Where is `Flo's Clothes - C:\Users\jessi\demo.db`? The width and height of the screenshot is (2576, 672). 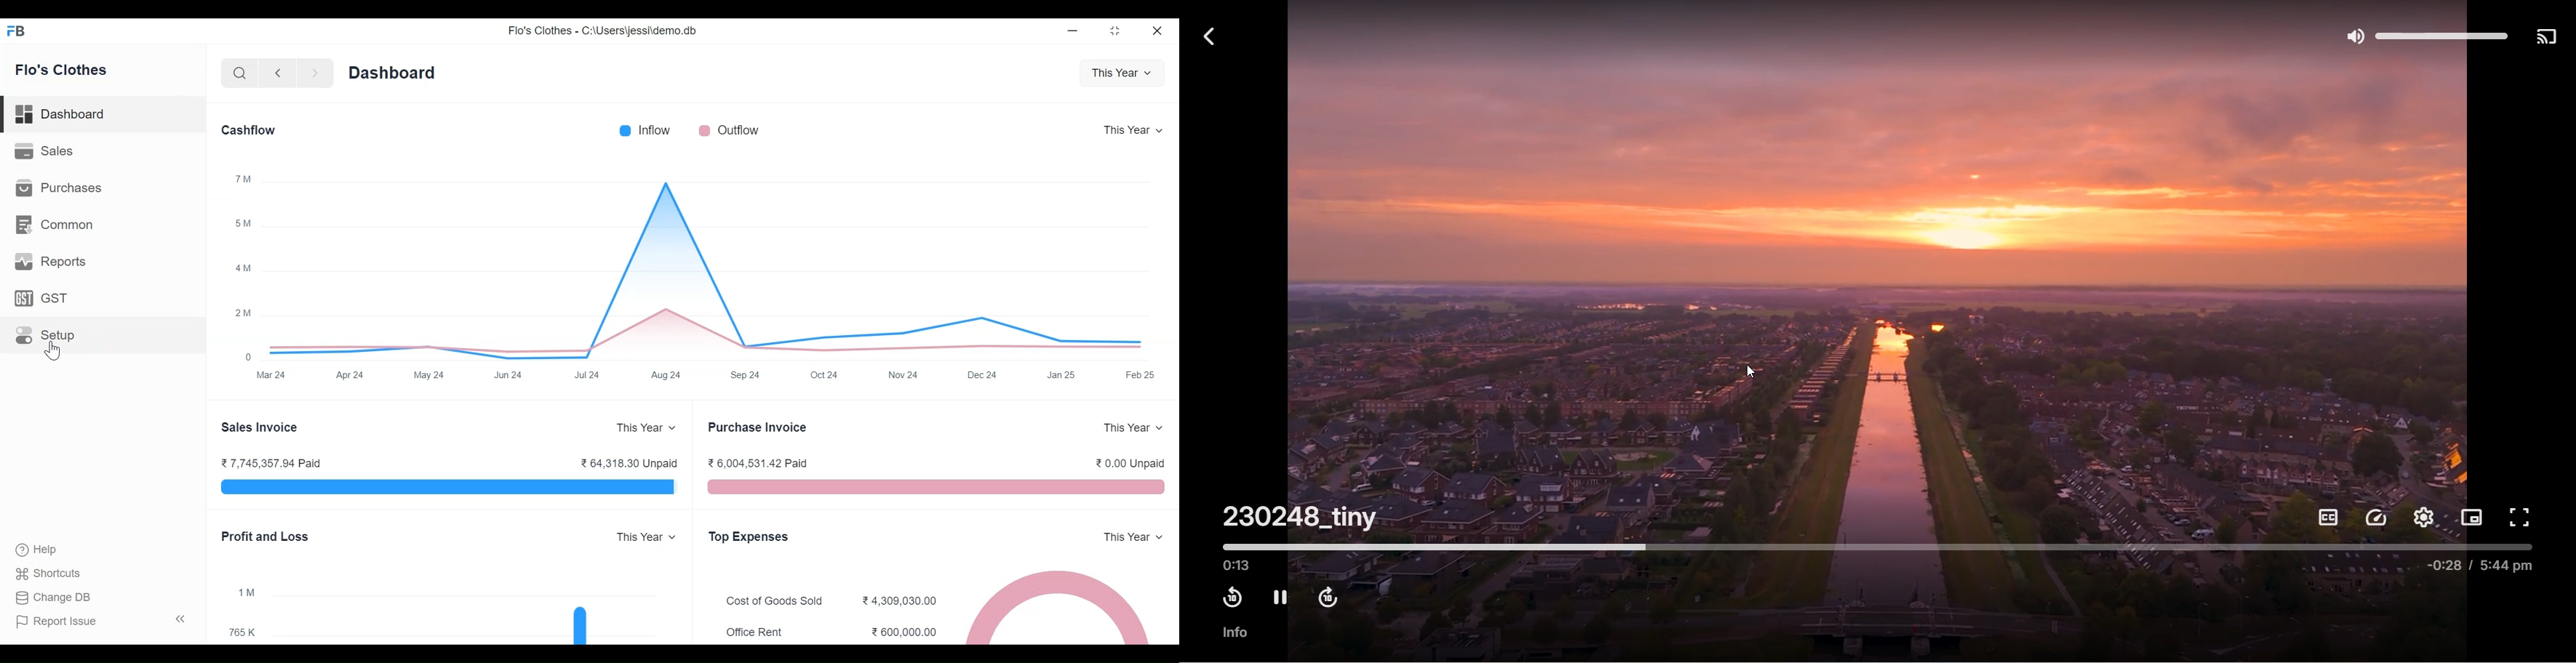
Flo's Clothes - C:\Users\jessi\demo.db is located at coordinates (601, 31).